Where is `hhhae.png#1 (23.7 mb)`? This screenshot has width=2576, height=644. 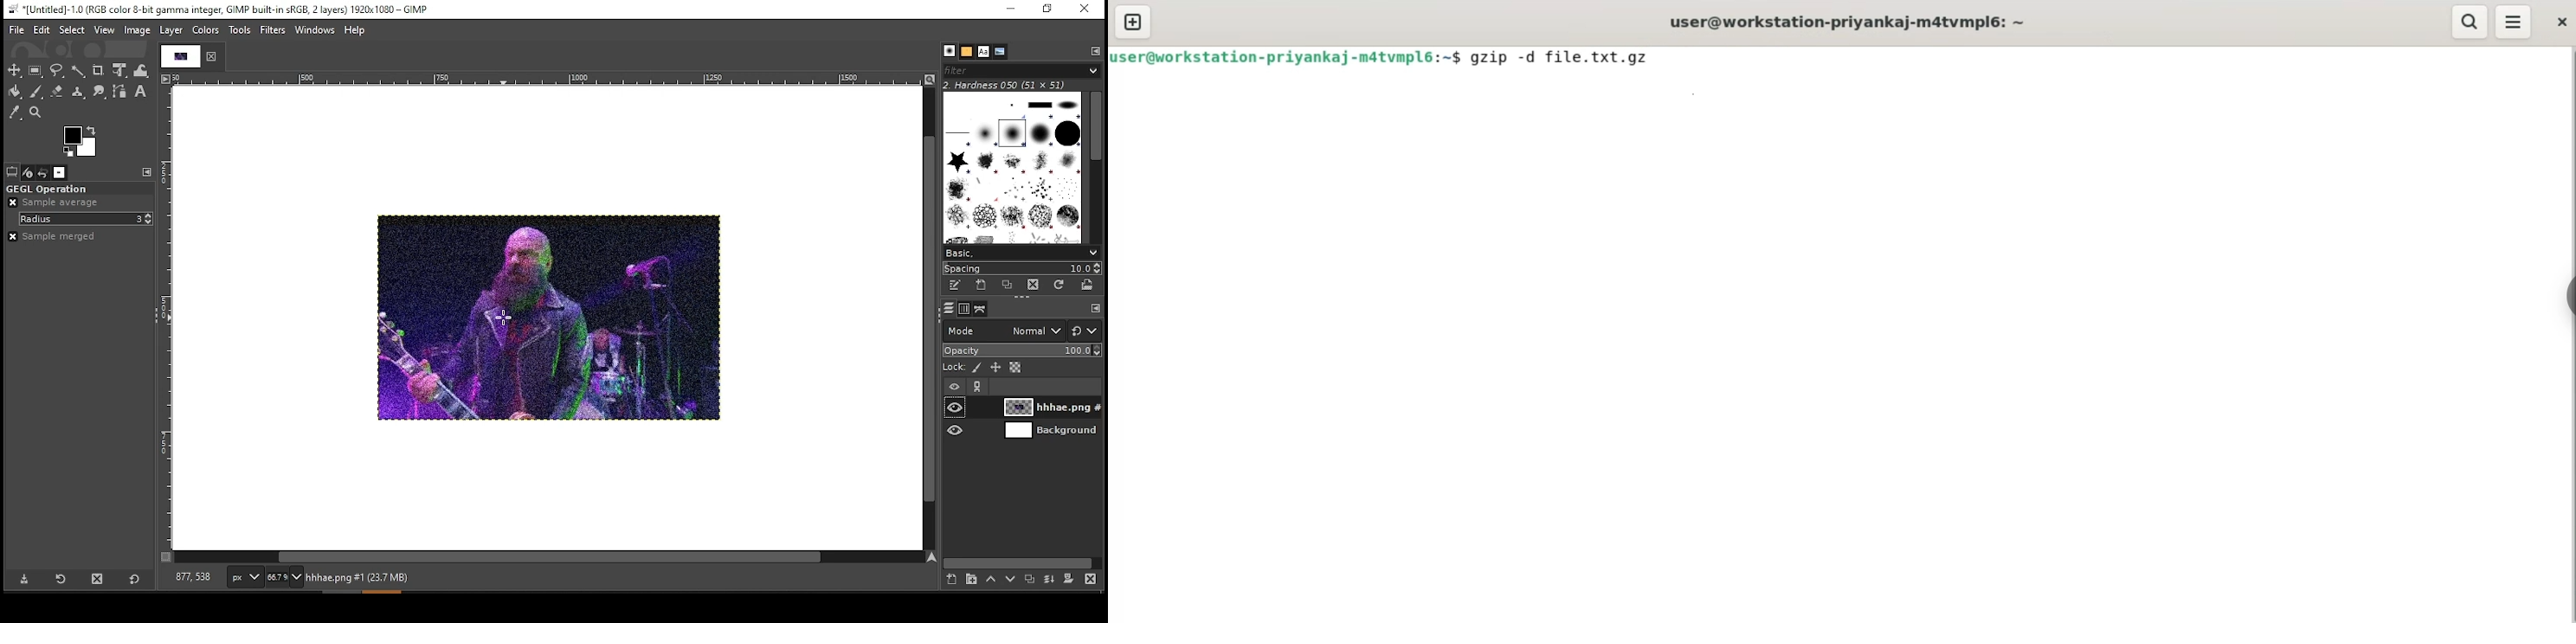 hhhae.png#1 (23.7 mb) is located at coordinates (359, 577).